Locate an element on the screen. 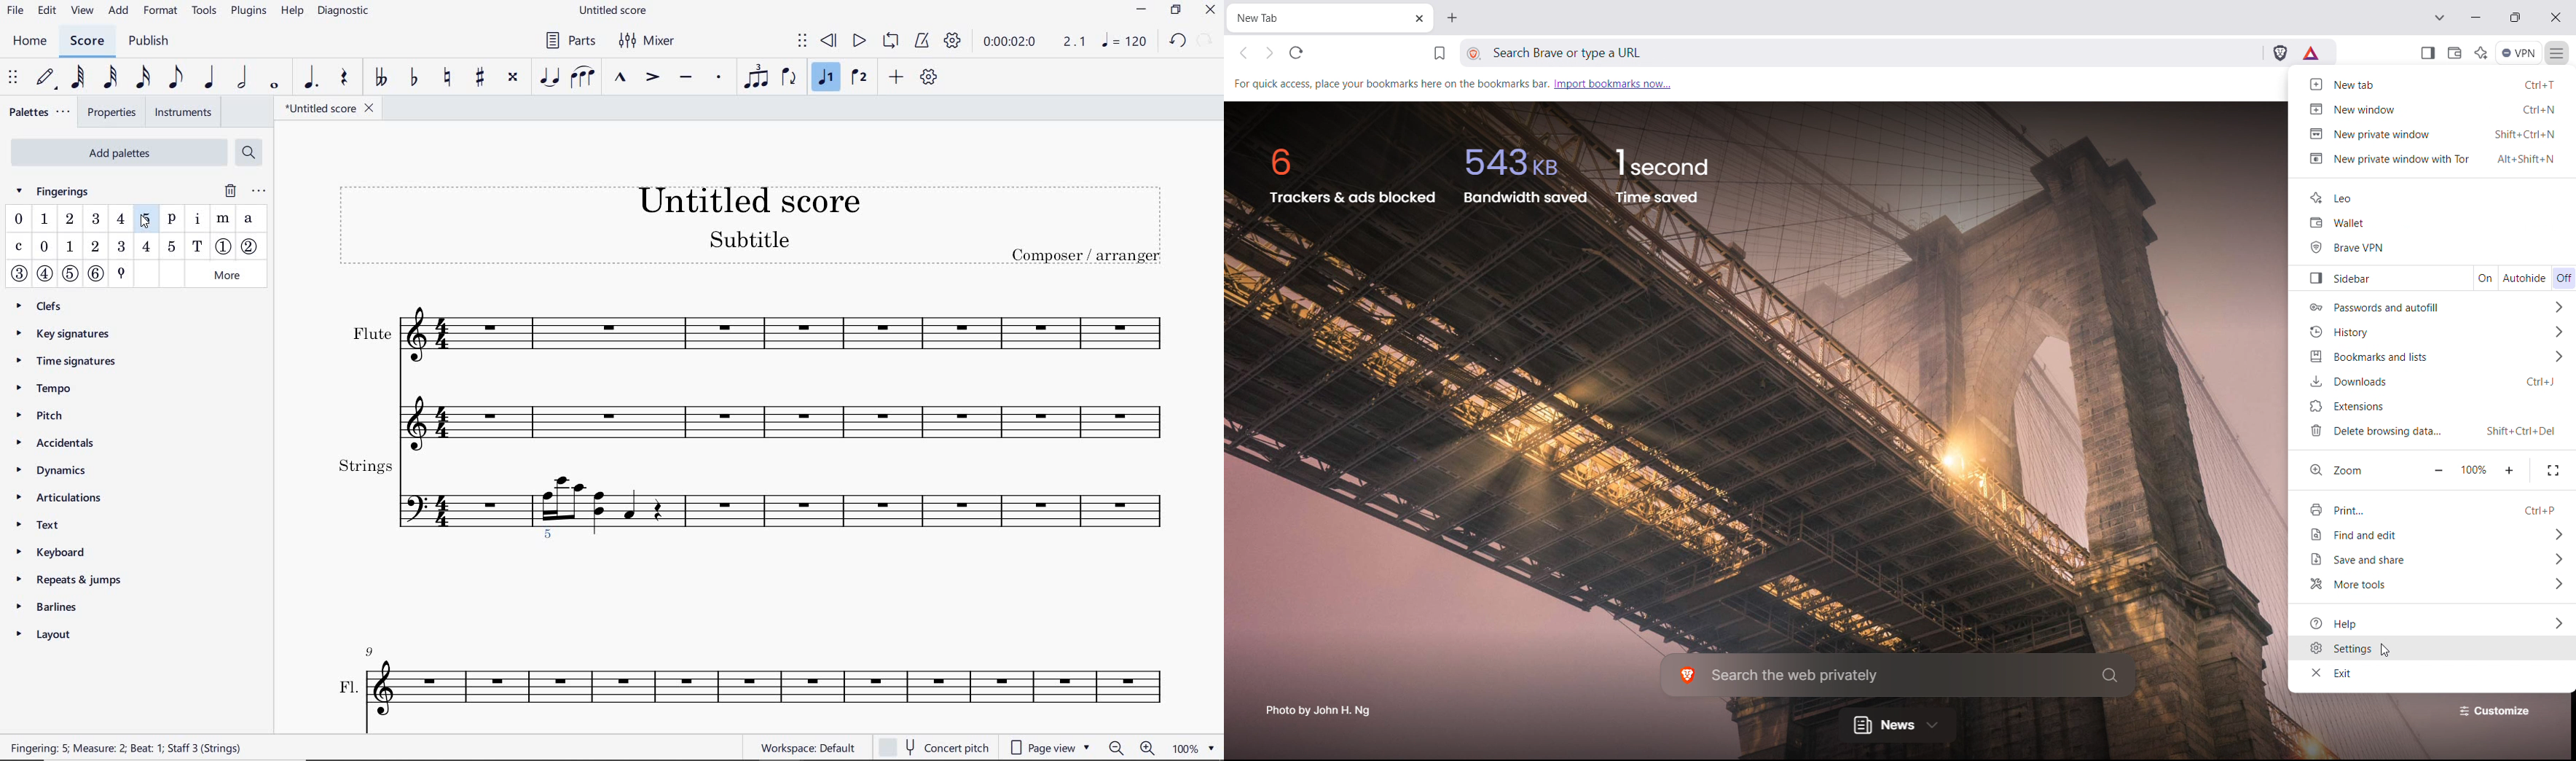  keyboard is located at coordinates (63, 552).